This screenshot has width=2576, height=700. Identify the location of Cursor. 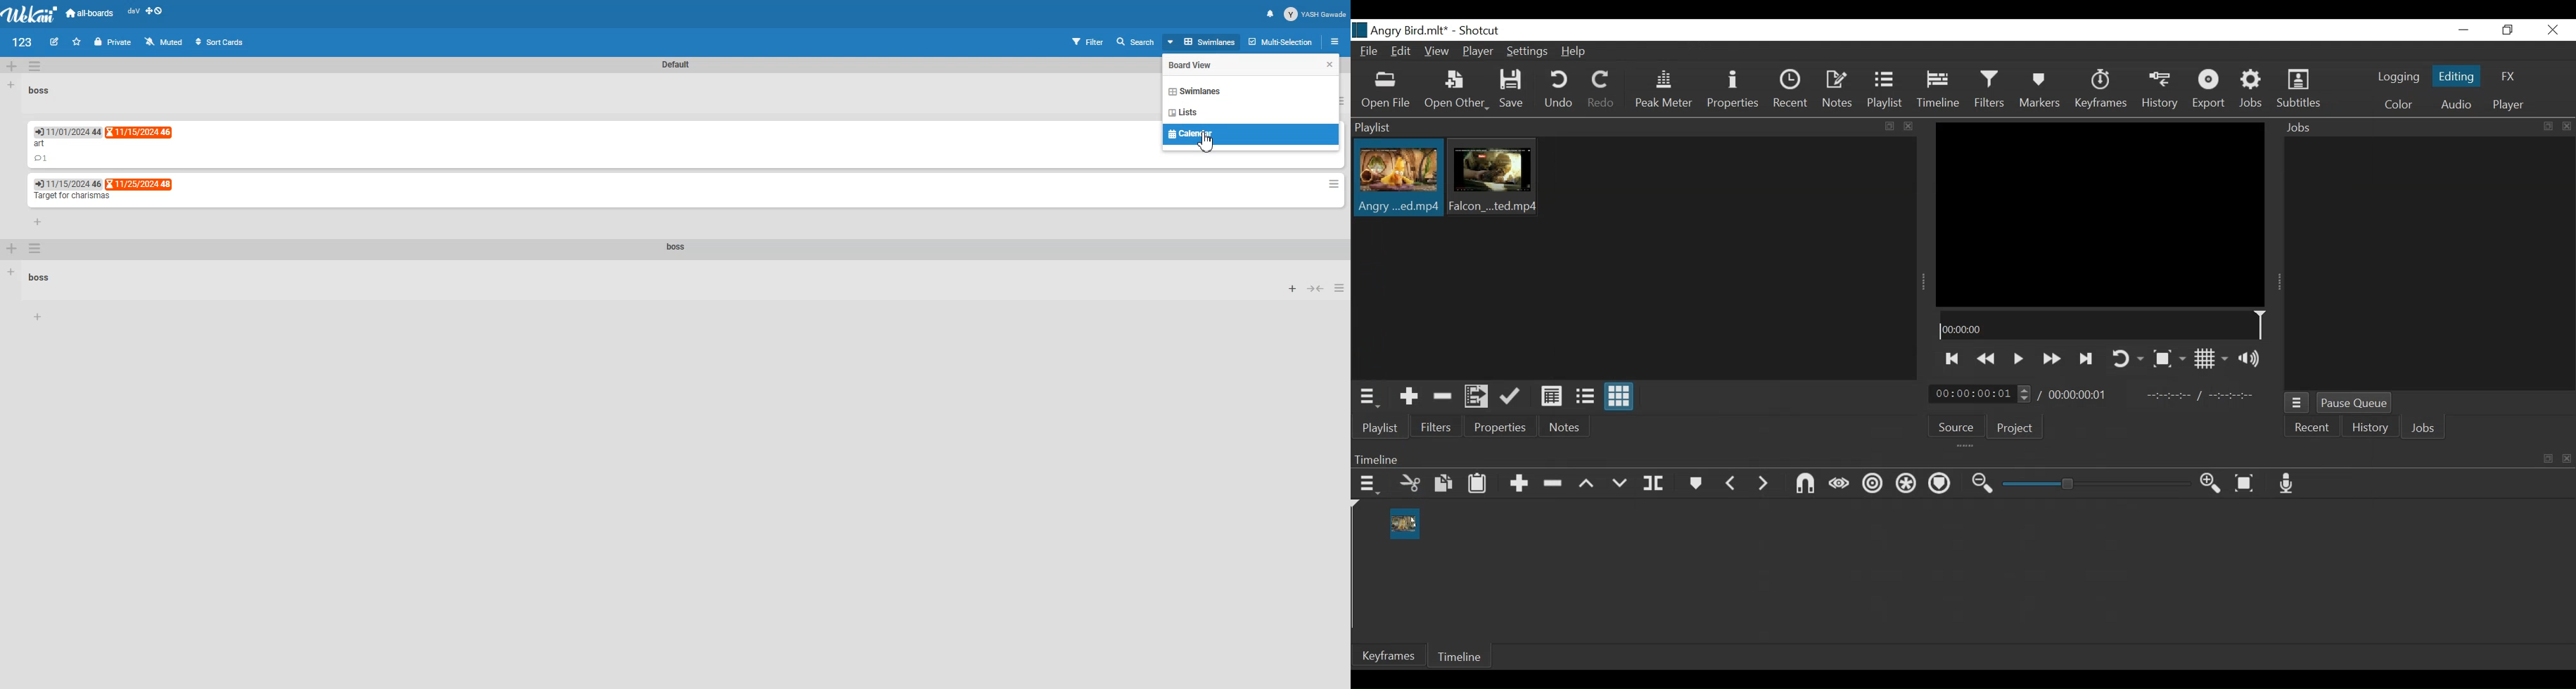
(1330, 65).